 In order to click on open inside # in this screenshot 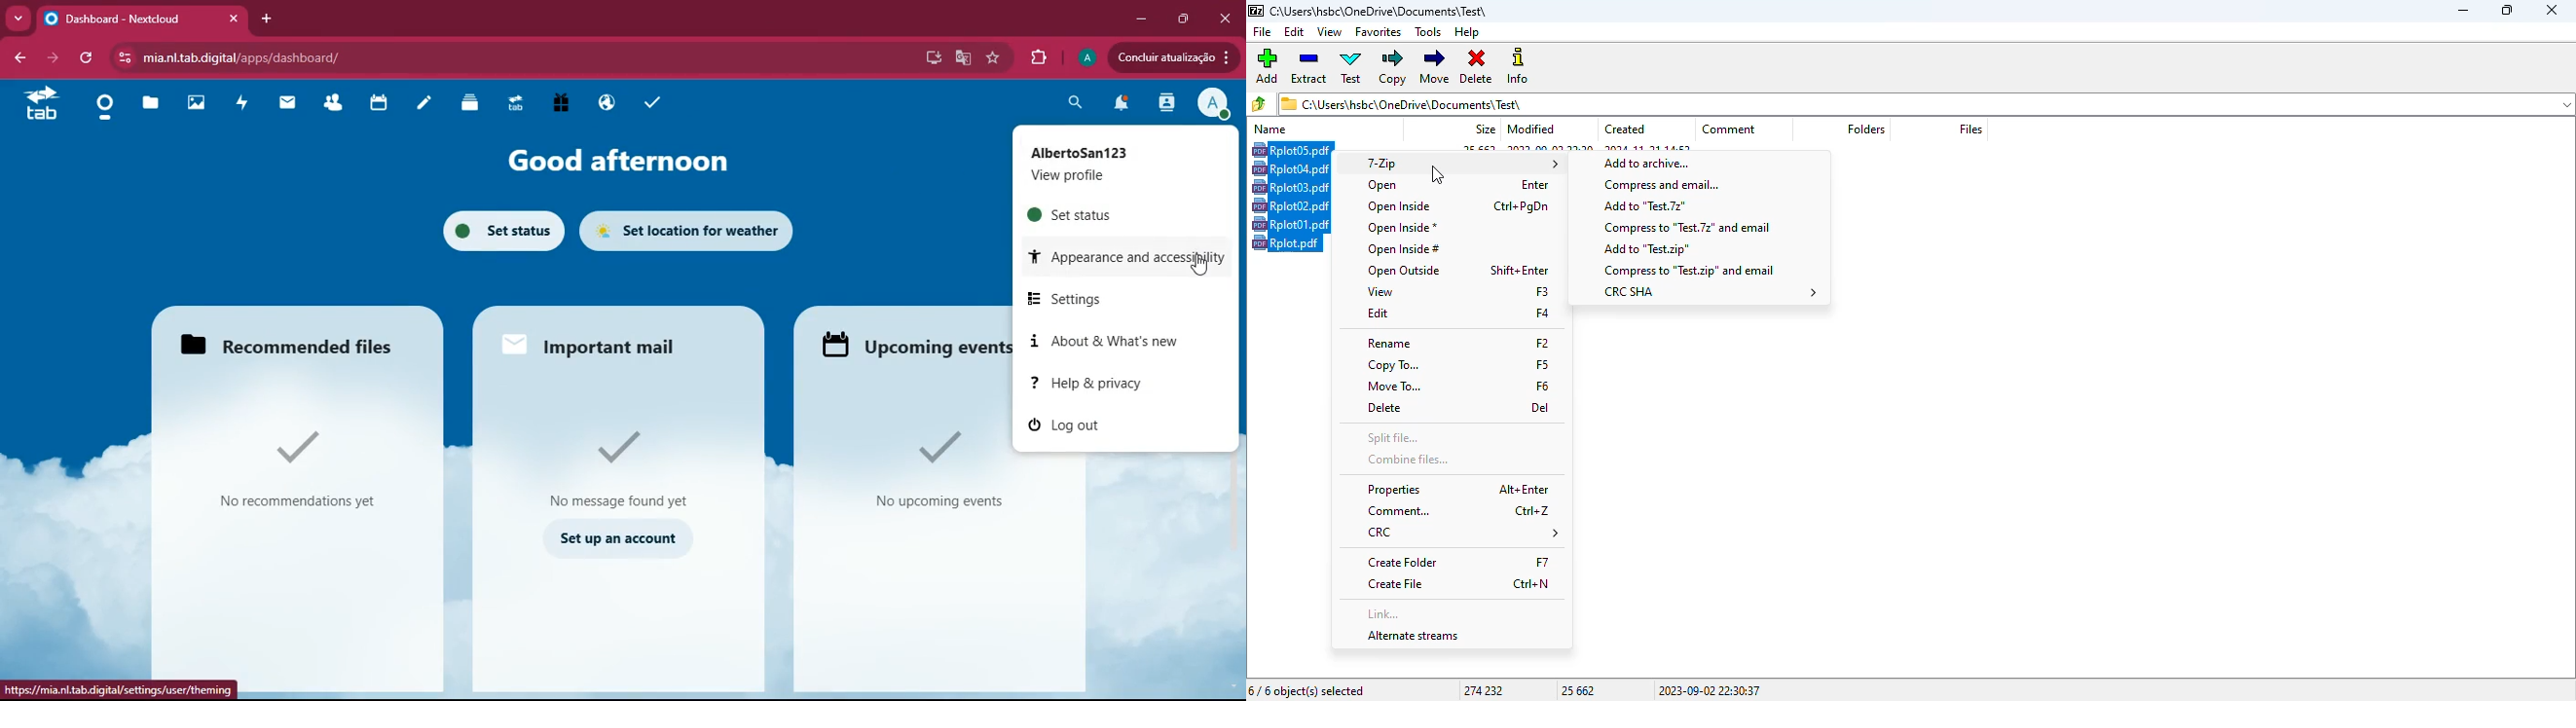, I will do `click(1403, 250)`.